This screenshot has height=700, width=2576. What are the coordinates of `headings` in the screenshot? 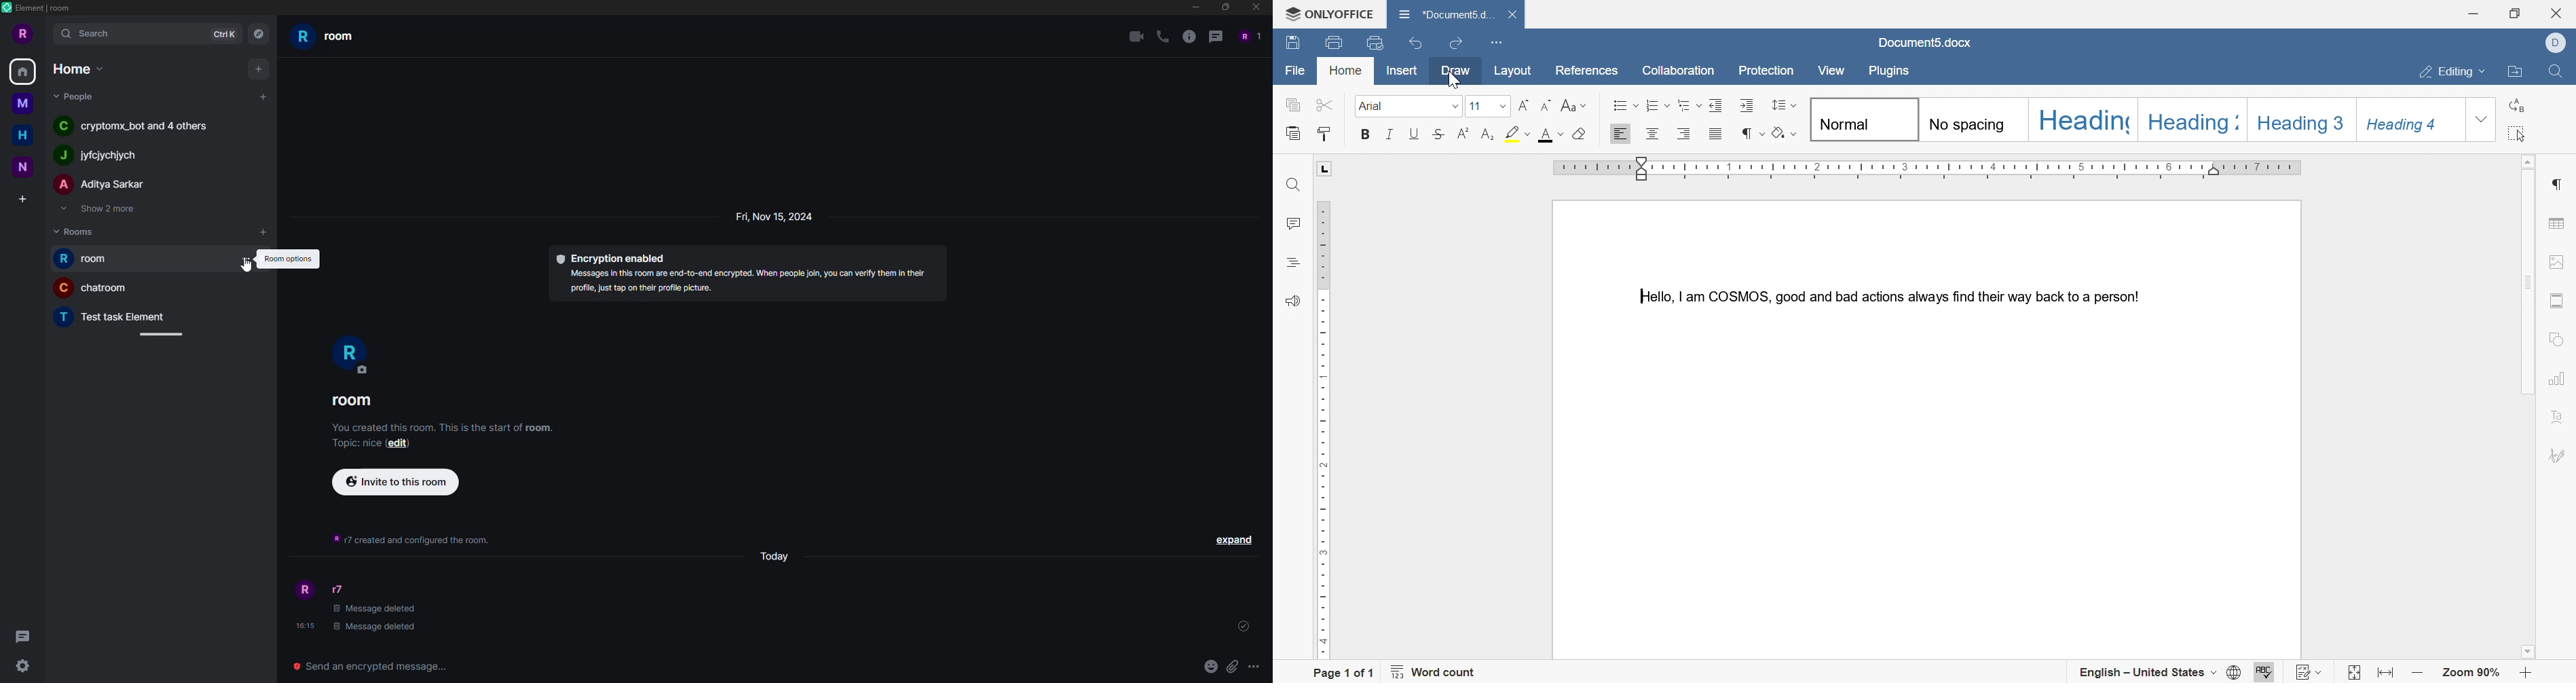 It's located at (1293, 261).